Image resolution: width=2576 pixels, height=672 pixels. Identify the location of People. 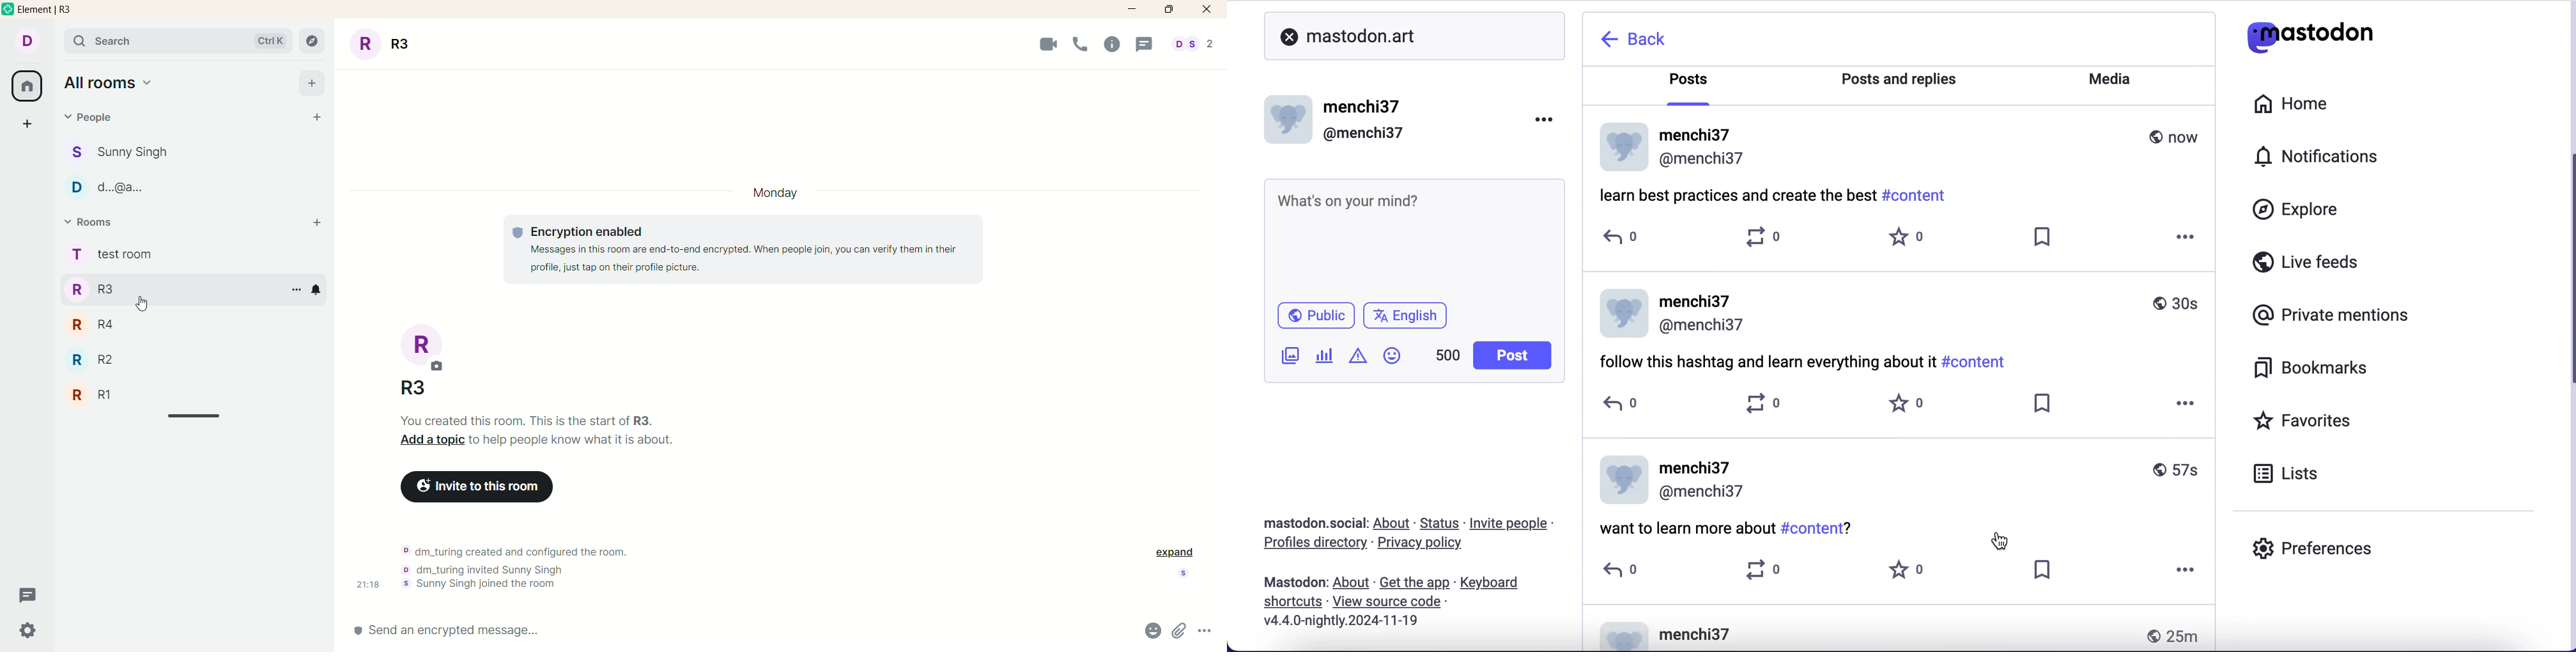
(138, 191).